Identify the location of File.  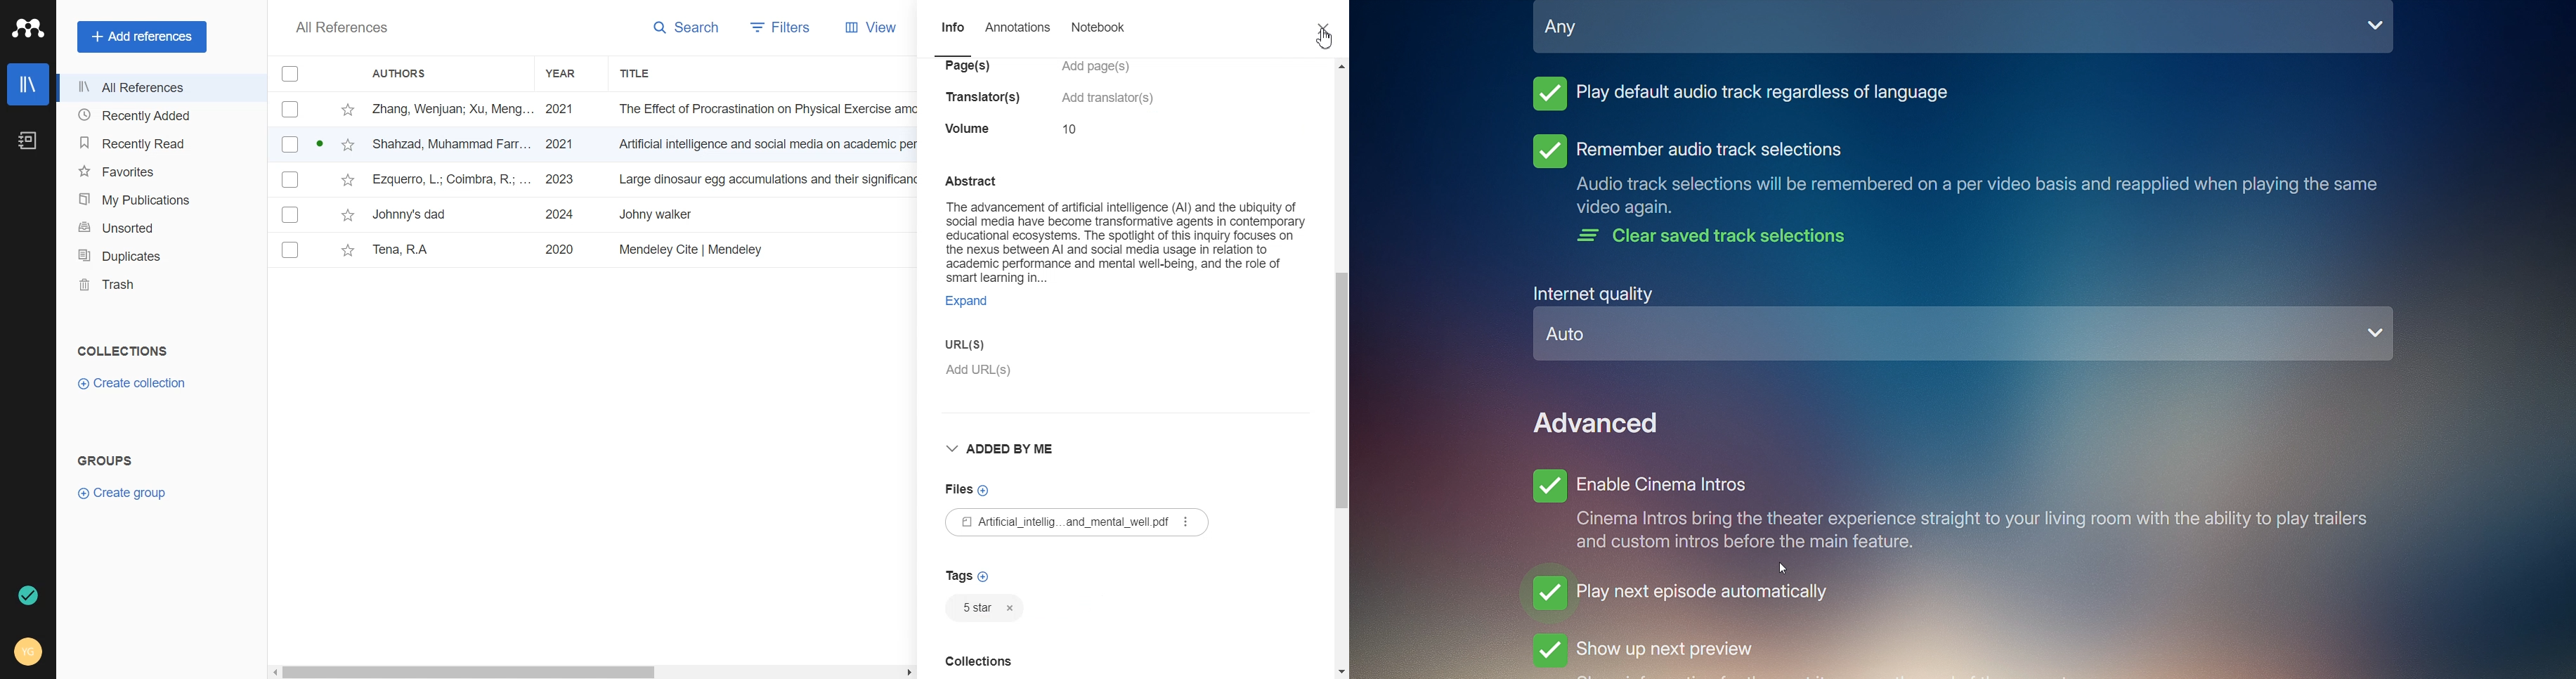
(590, 251).